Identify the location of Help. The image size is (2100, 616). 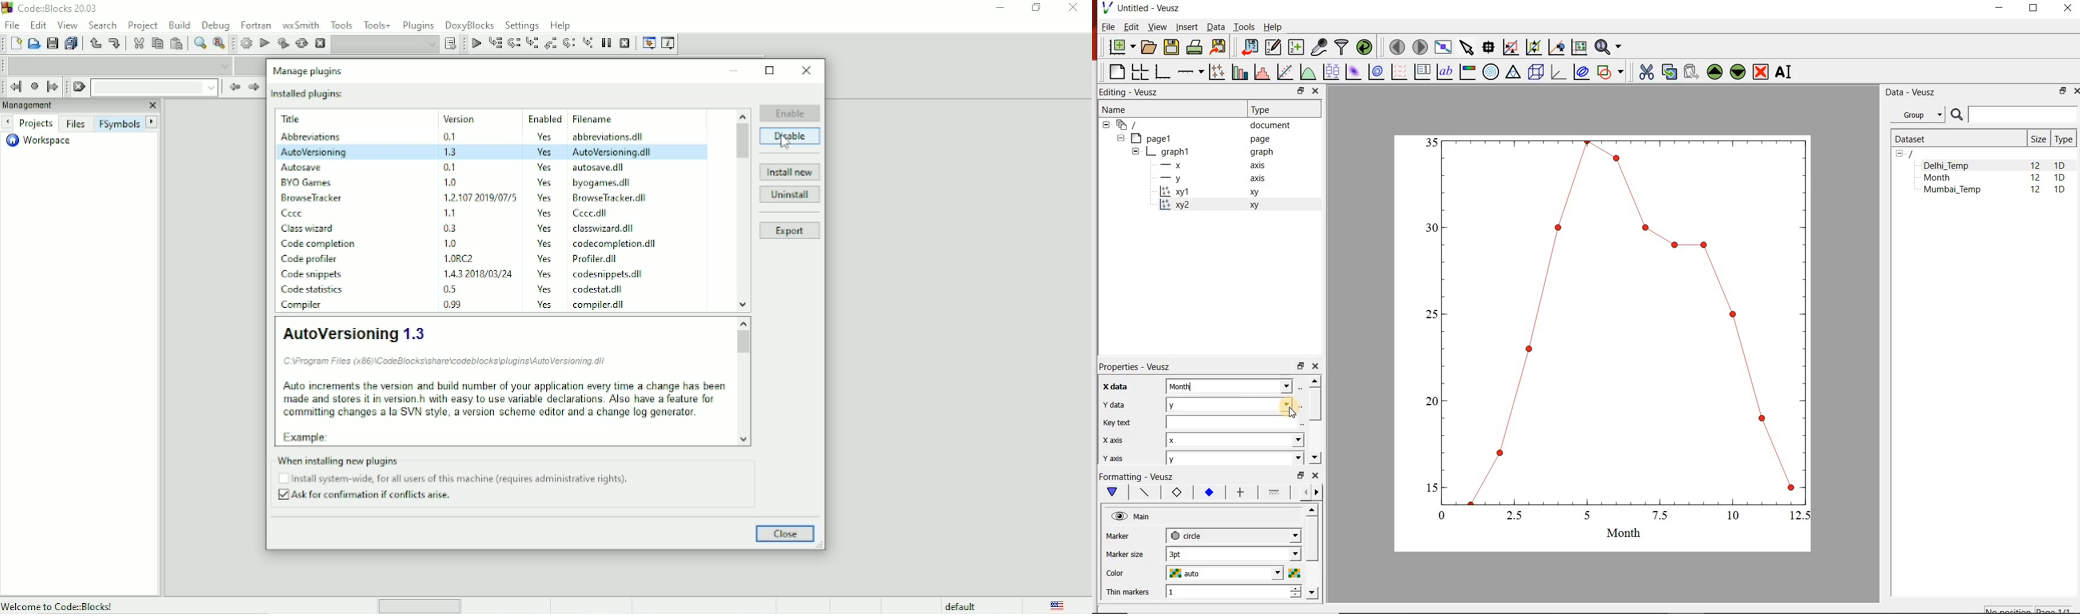
(1273, 26).